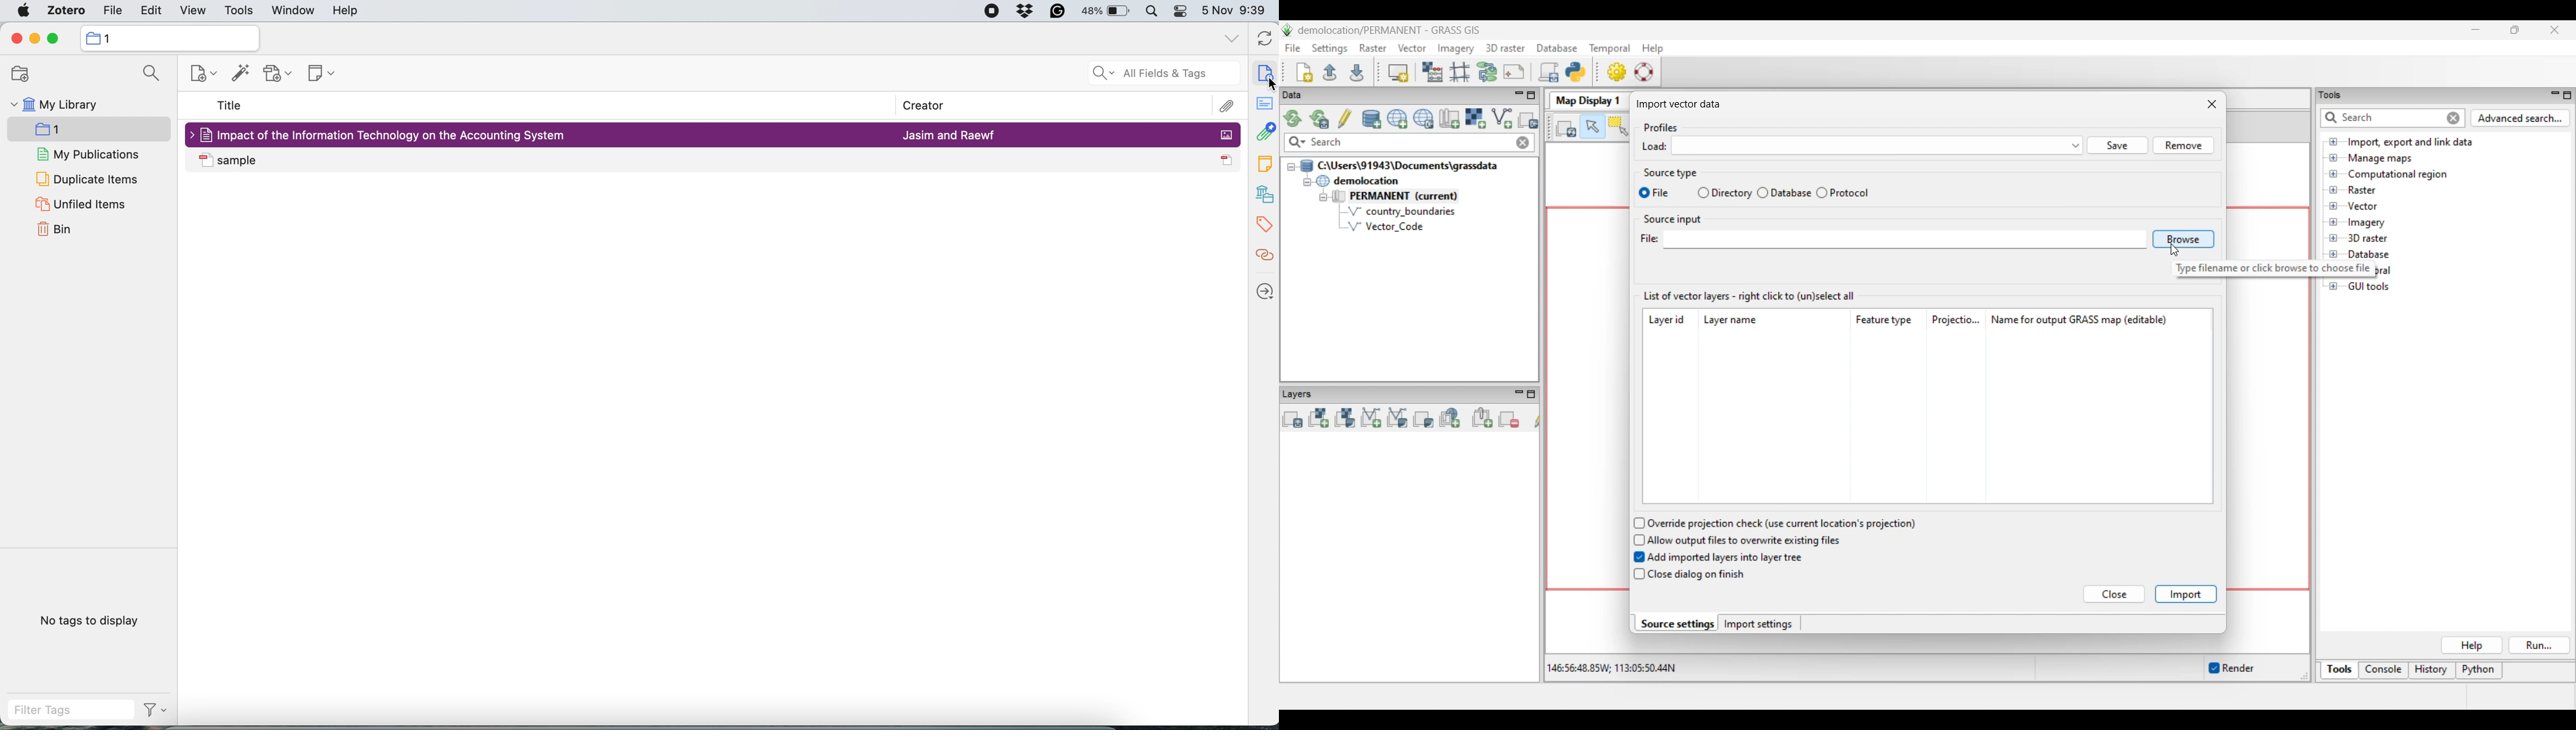  Describe the element at coordinates (323, 73) in the screenshot. I see `new note` at that location.